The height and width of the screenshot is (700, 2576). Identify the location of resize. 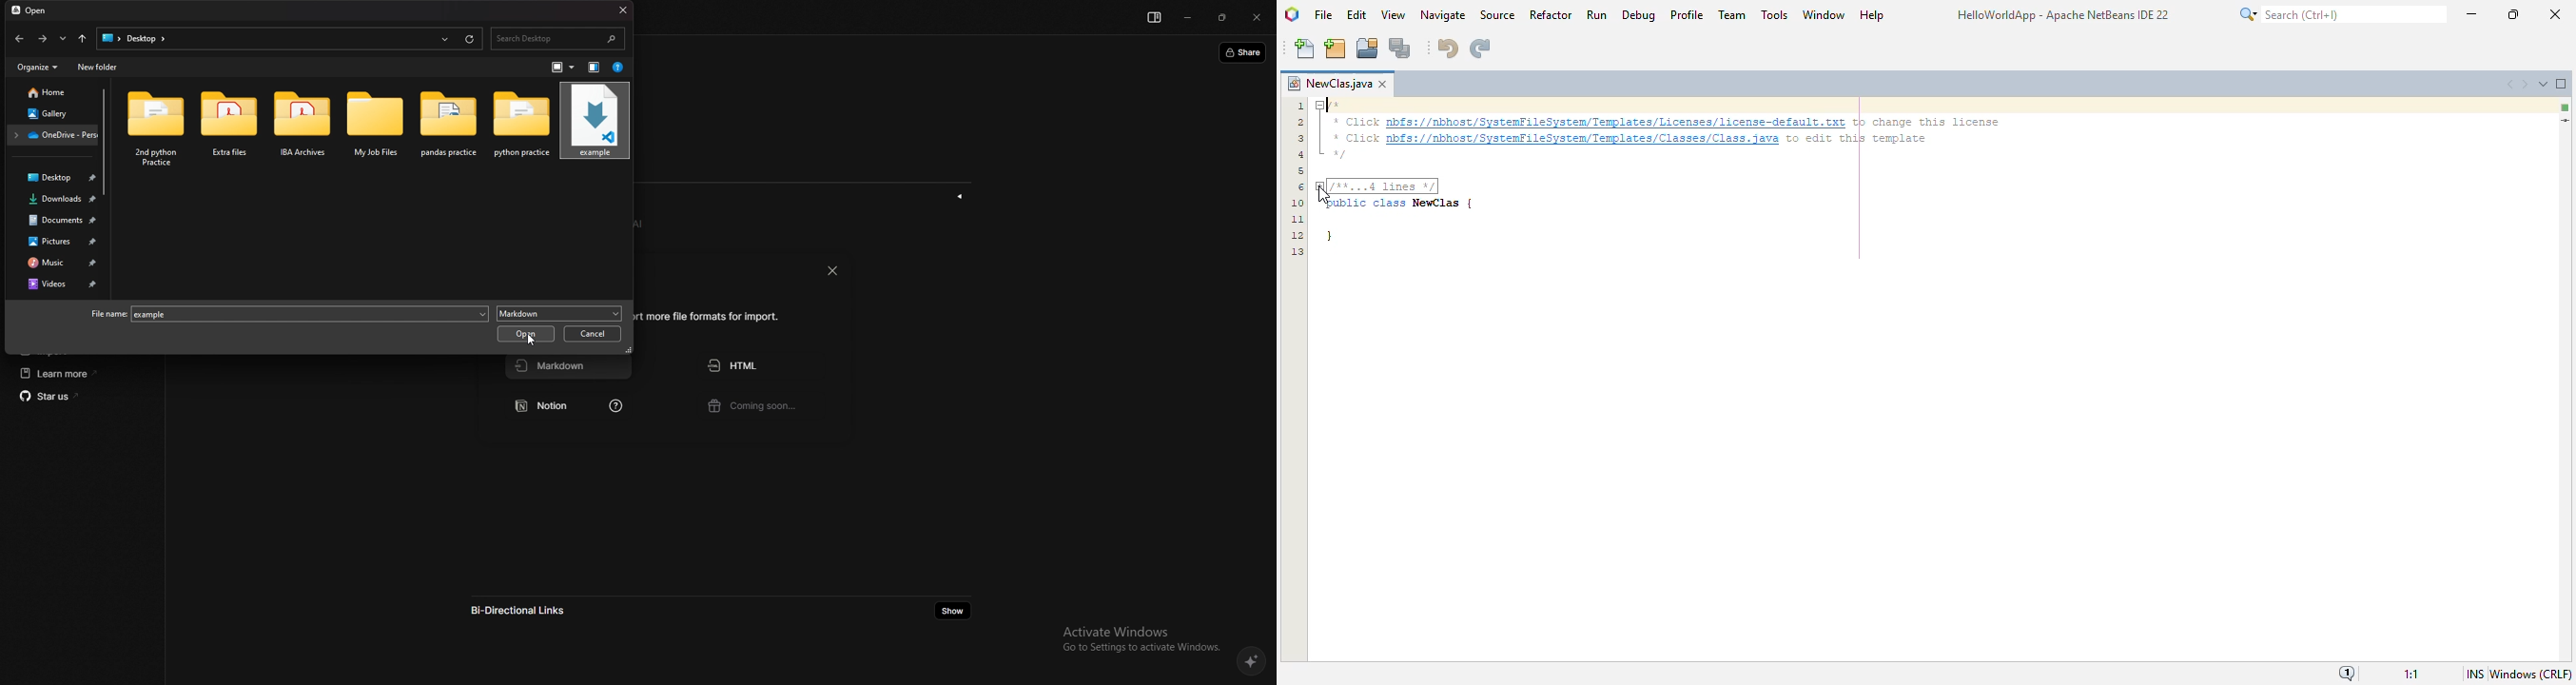
(1223, 18).